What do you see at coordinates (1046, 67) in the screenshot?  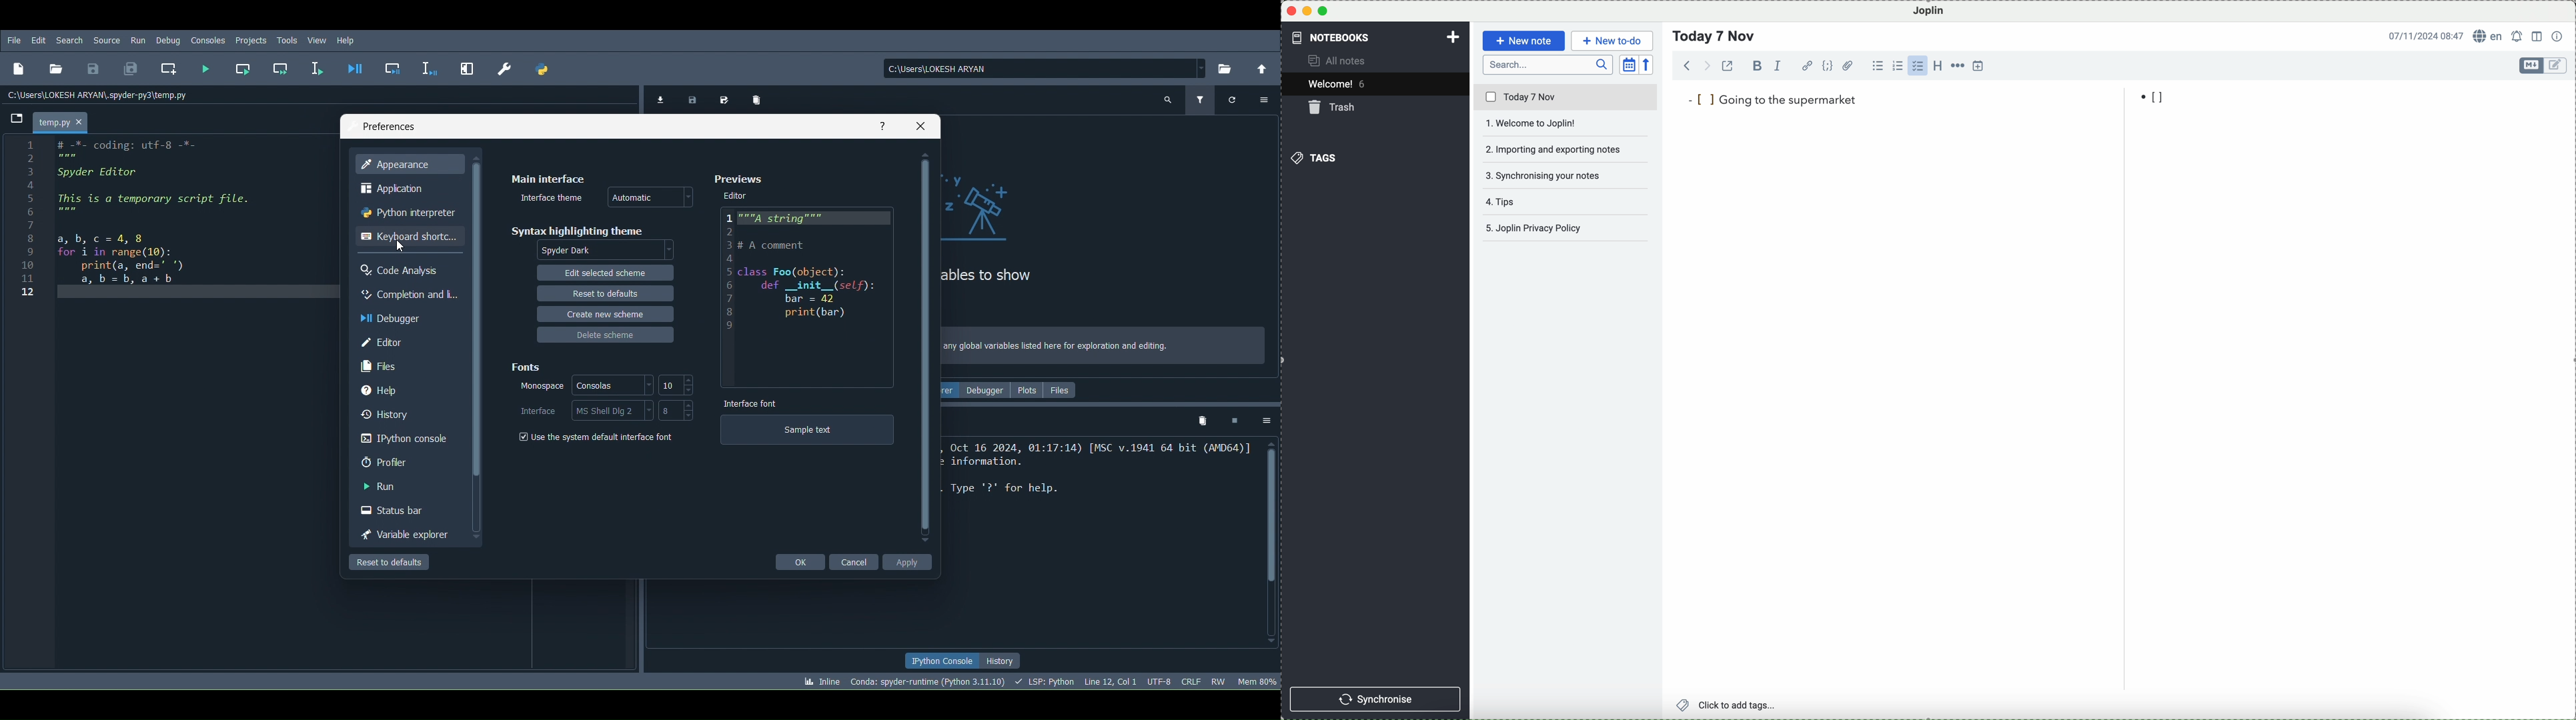 I see `File location` at bounding box center [1046, 67].